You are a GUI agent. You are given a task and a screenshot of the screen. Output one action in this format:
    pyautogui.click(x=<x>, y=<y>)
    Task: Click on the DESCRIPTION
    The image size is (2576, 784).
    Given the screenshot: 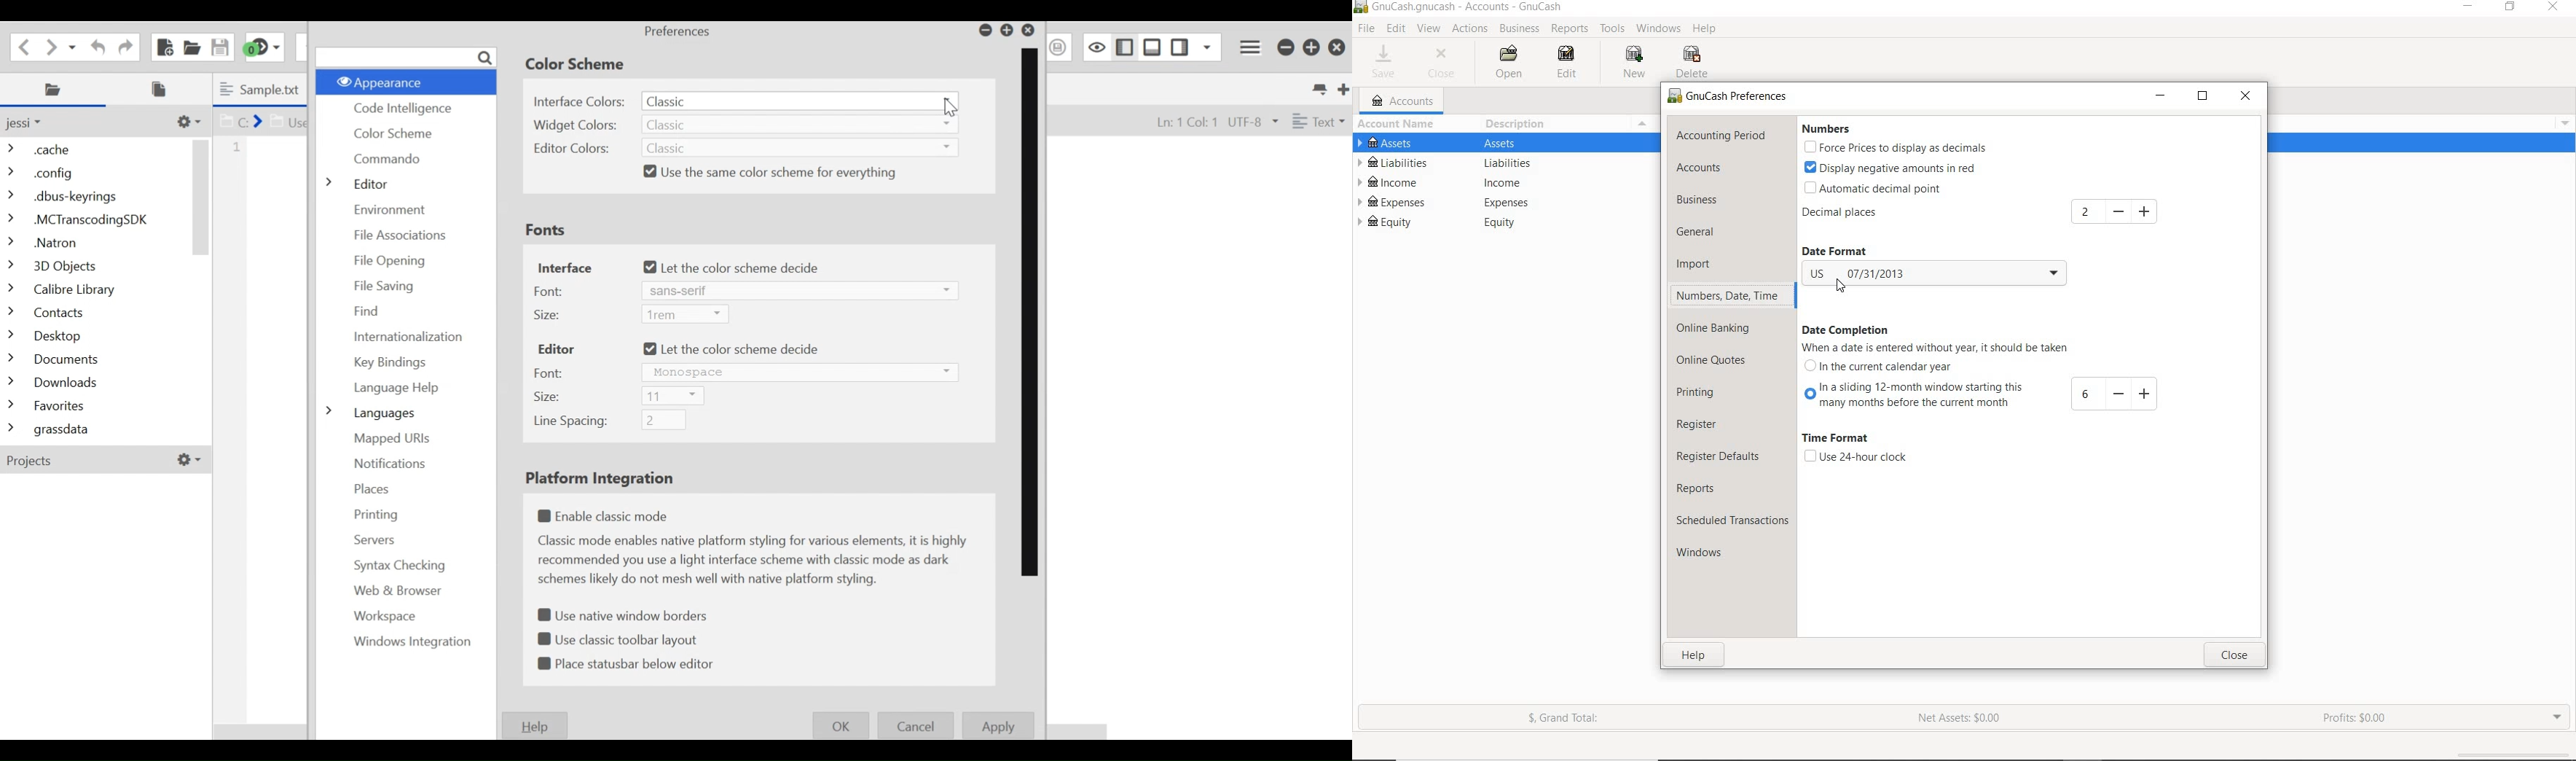 What is the action you would take?
    pyautogui.click(x=1517, y=123)
    